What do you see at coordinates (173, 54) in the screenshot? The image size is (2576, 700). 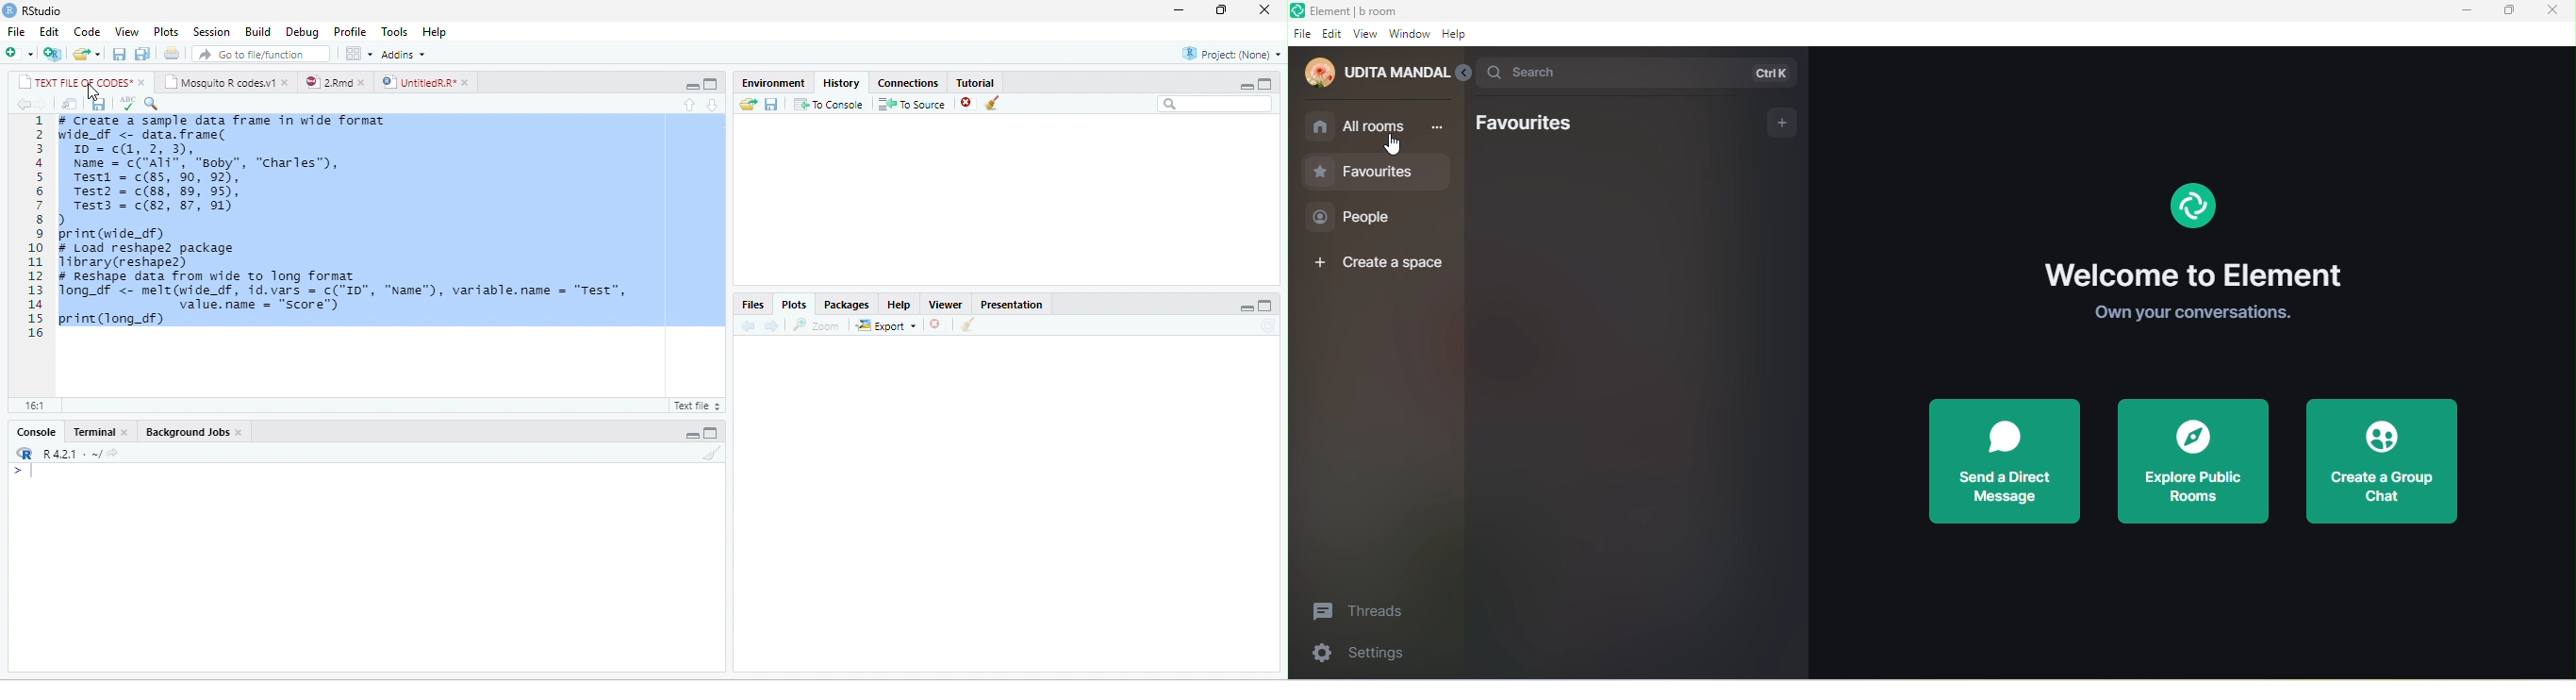 I see `print` at bounding box center [173, 54].